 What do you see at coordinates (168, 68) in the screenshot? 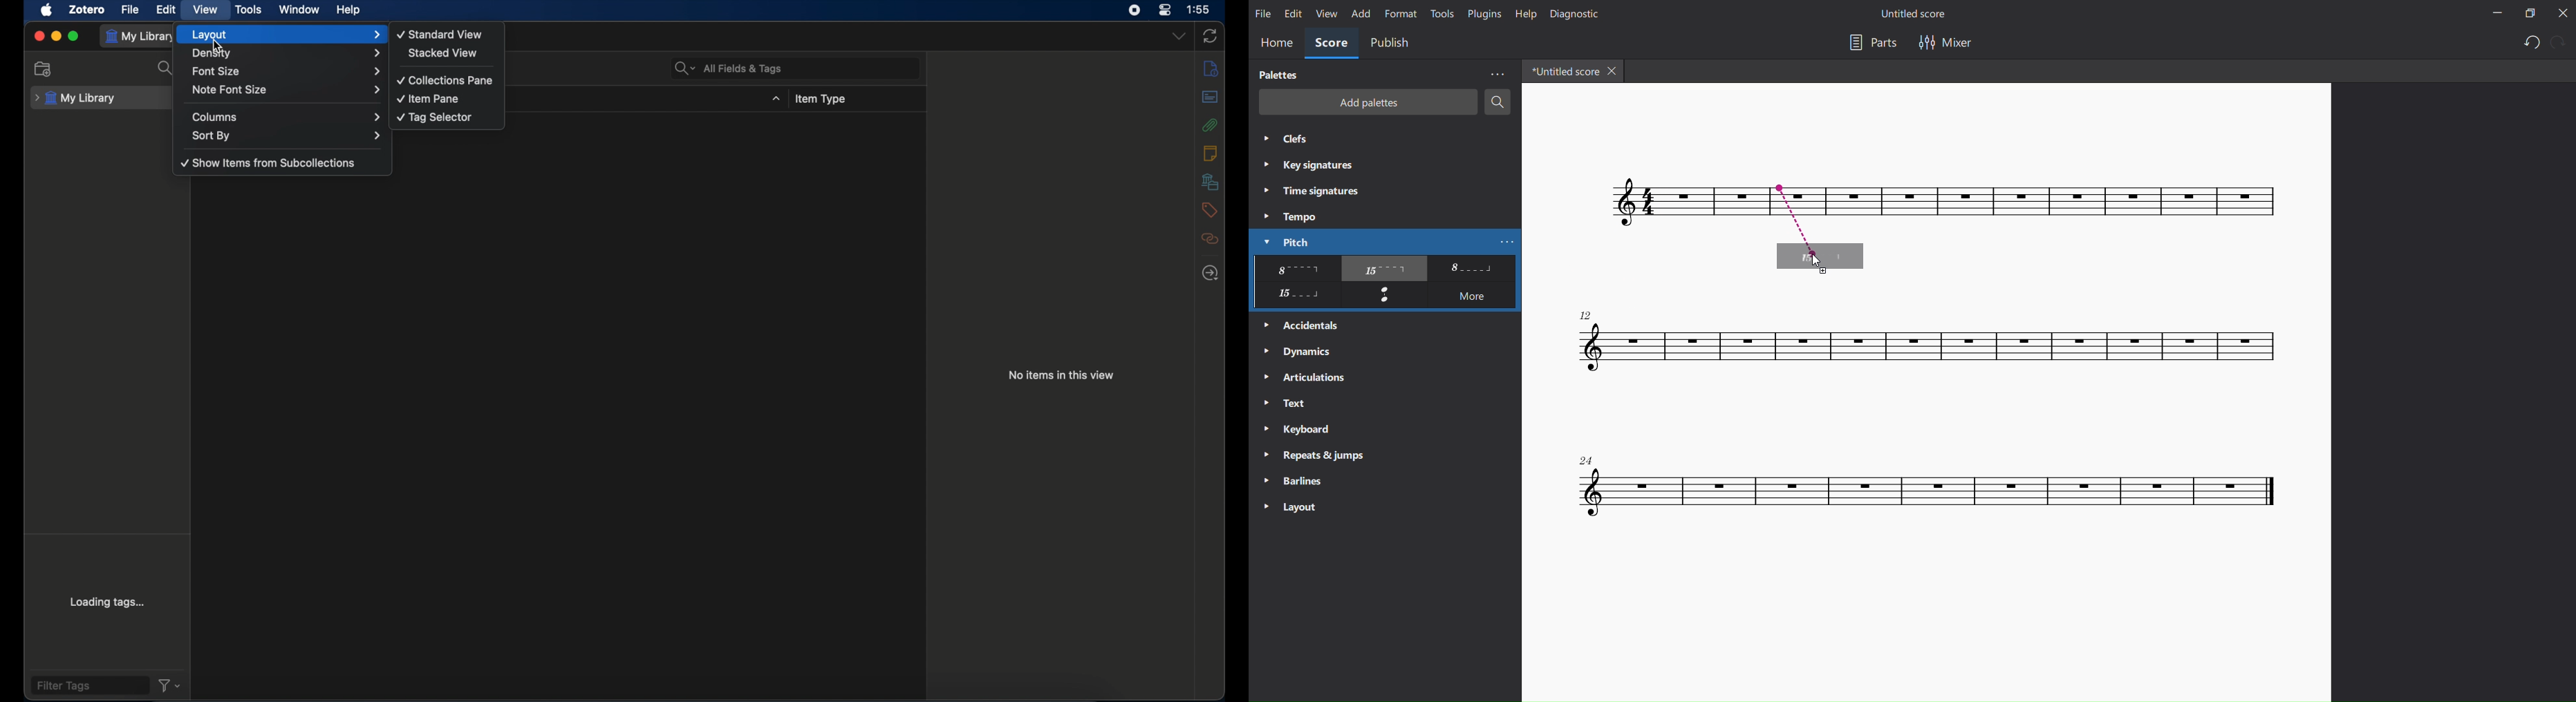
I see `search` at bounding box center [168, 68].